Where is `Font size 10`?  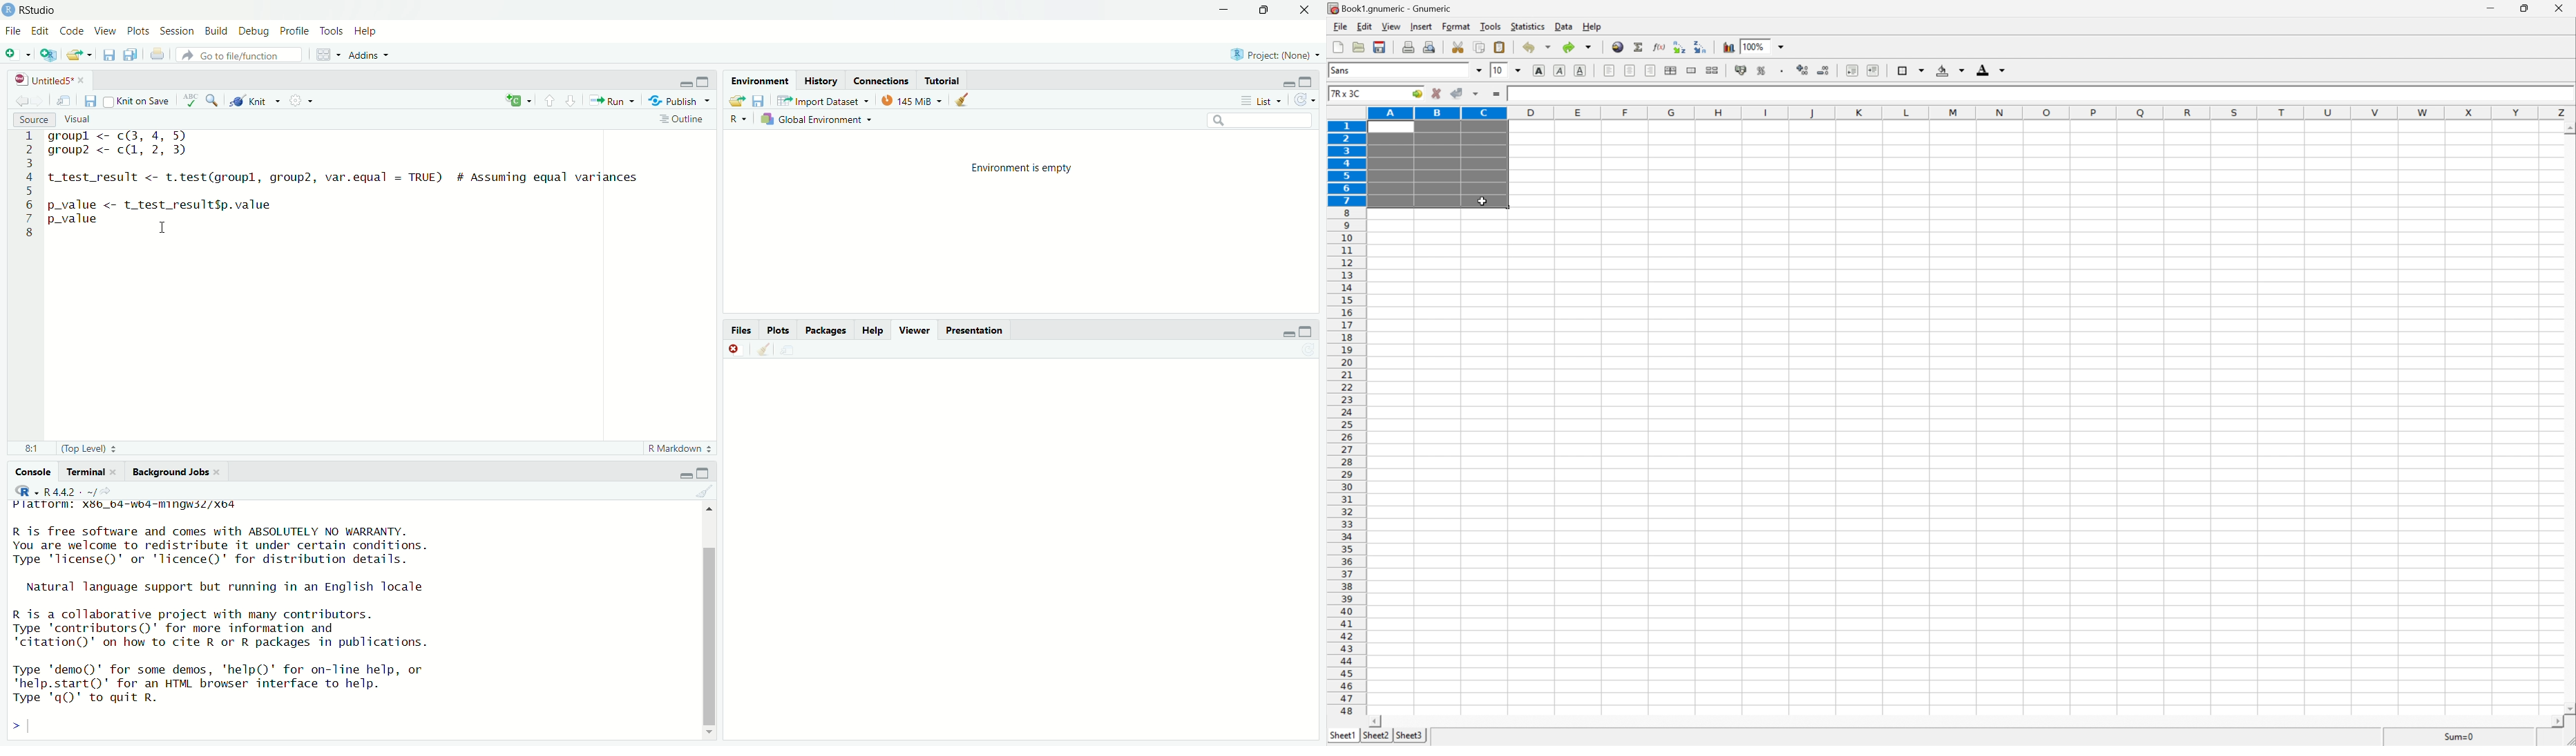
Font size 10 is located at coordinates (1507, 71).